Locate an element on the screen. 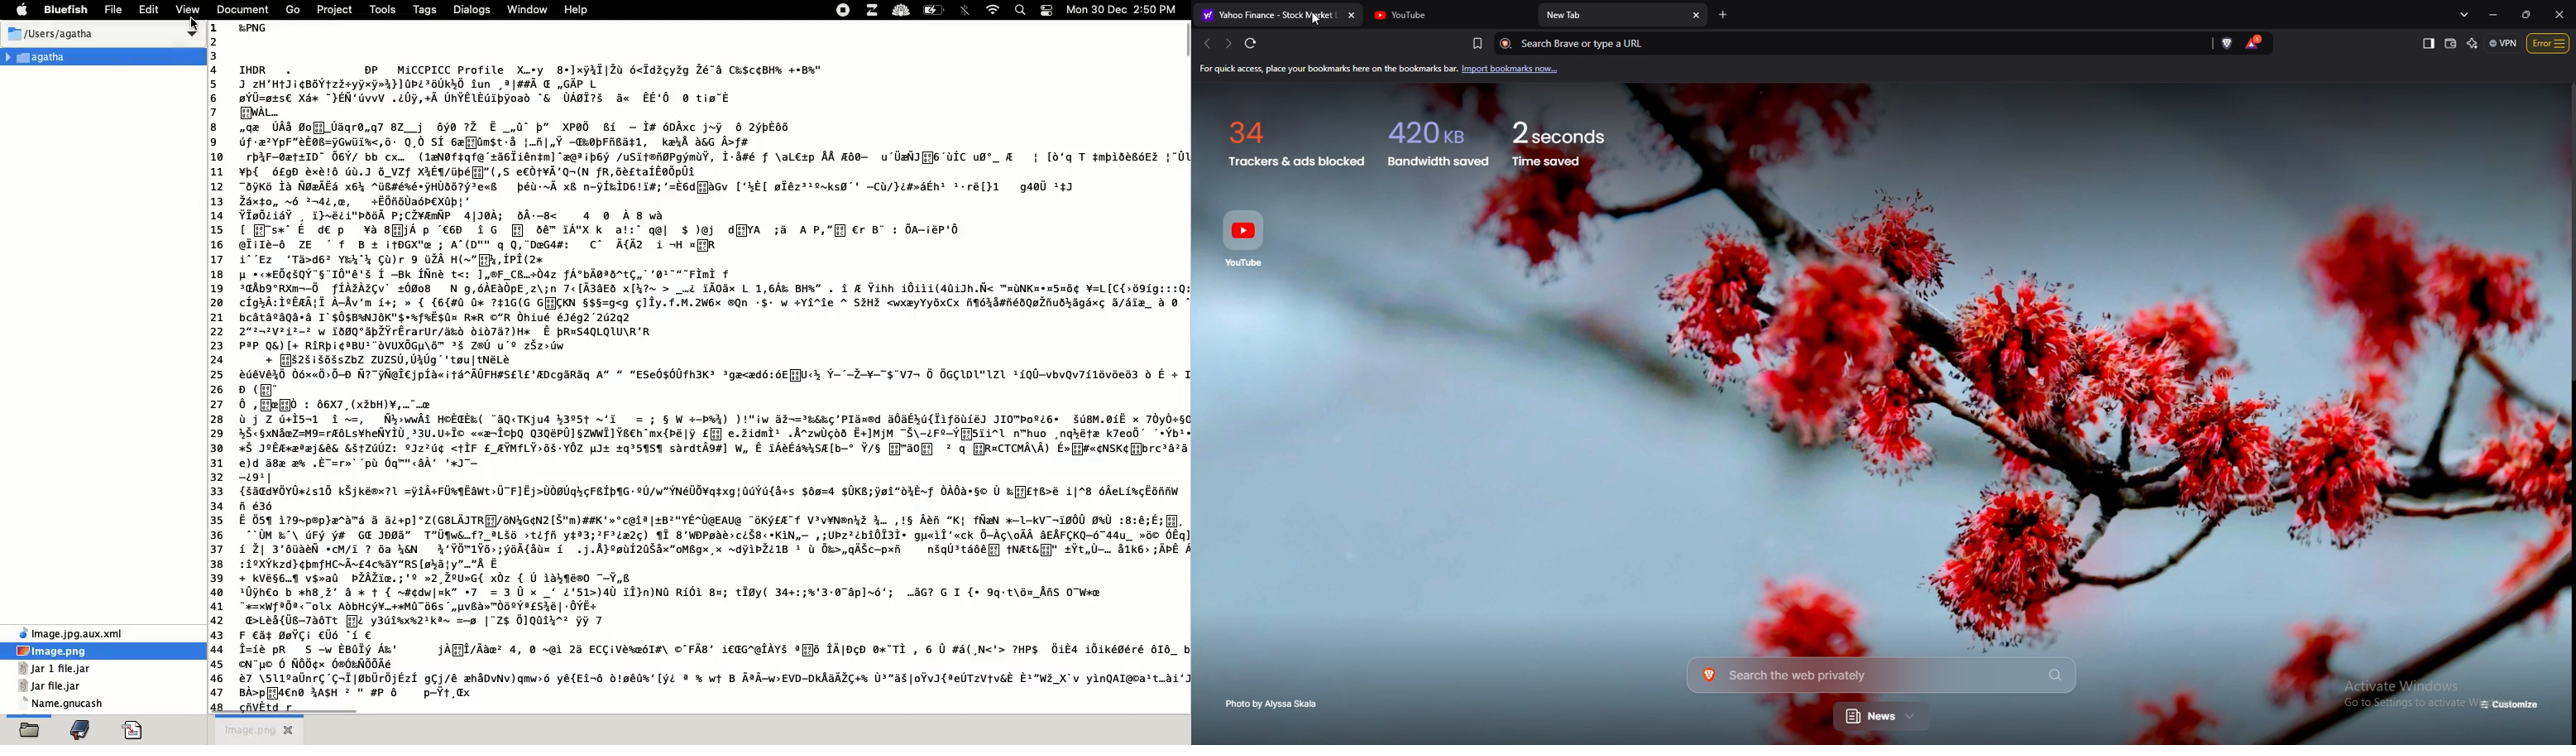  close is located at coordinates (290, 730).